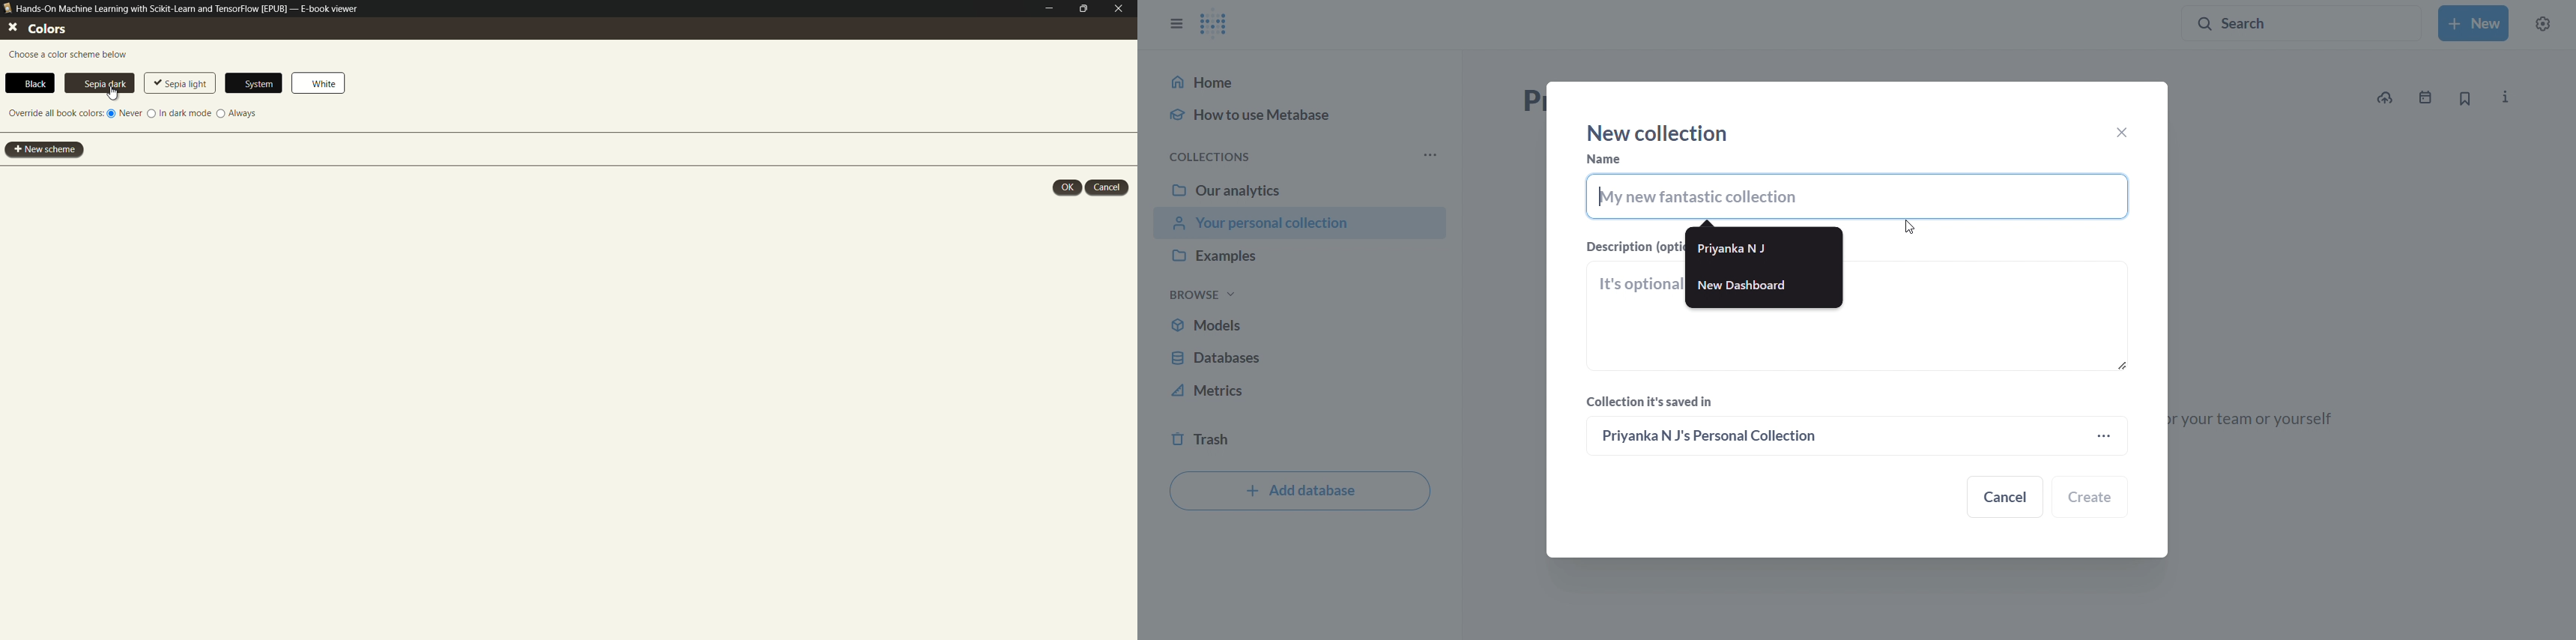  What do you see at coordinates (56, 113) in the screenshot?
I see `override all book colors` at bounding box center [56, 113].